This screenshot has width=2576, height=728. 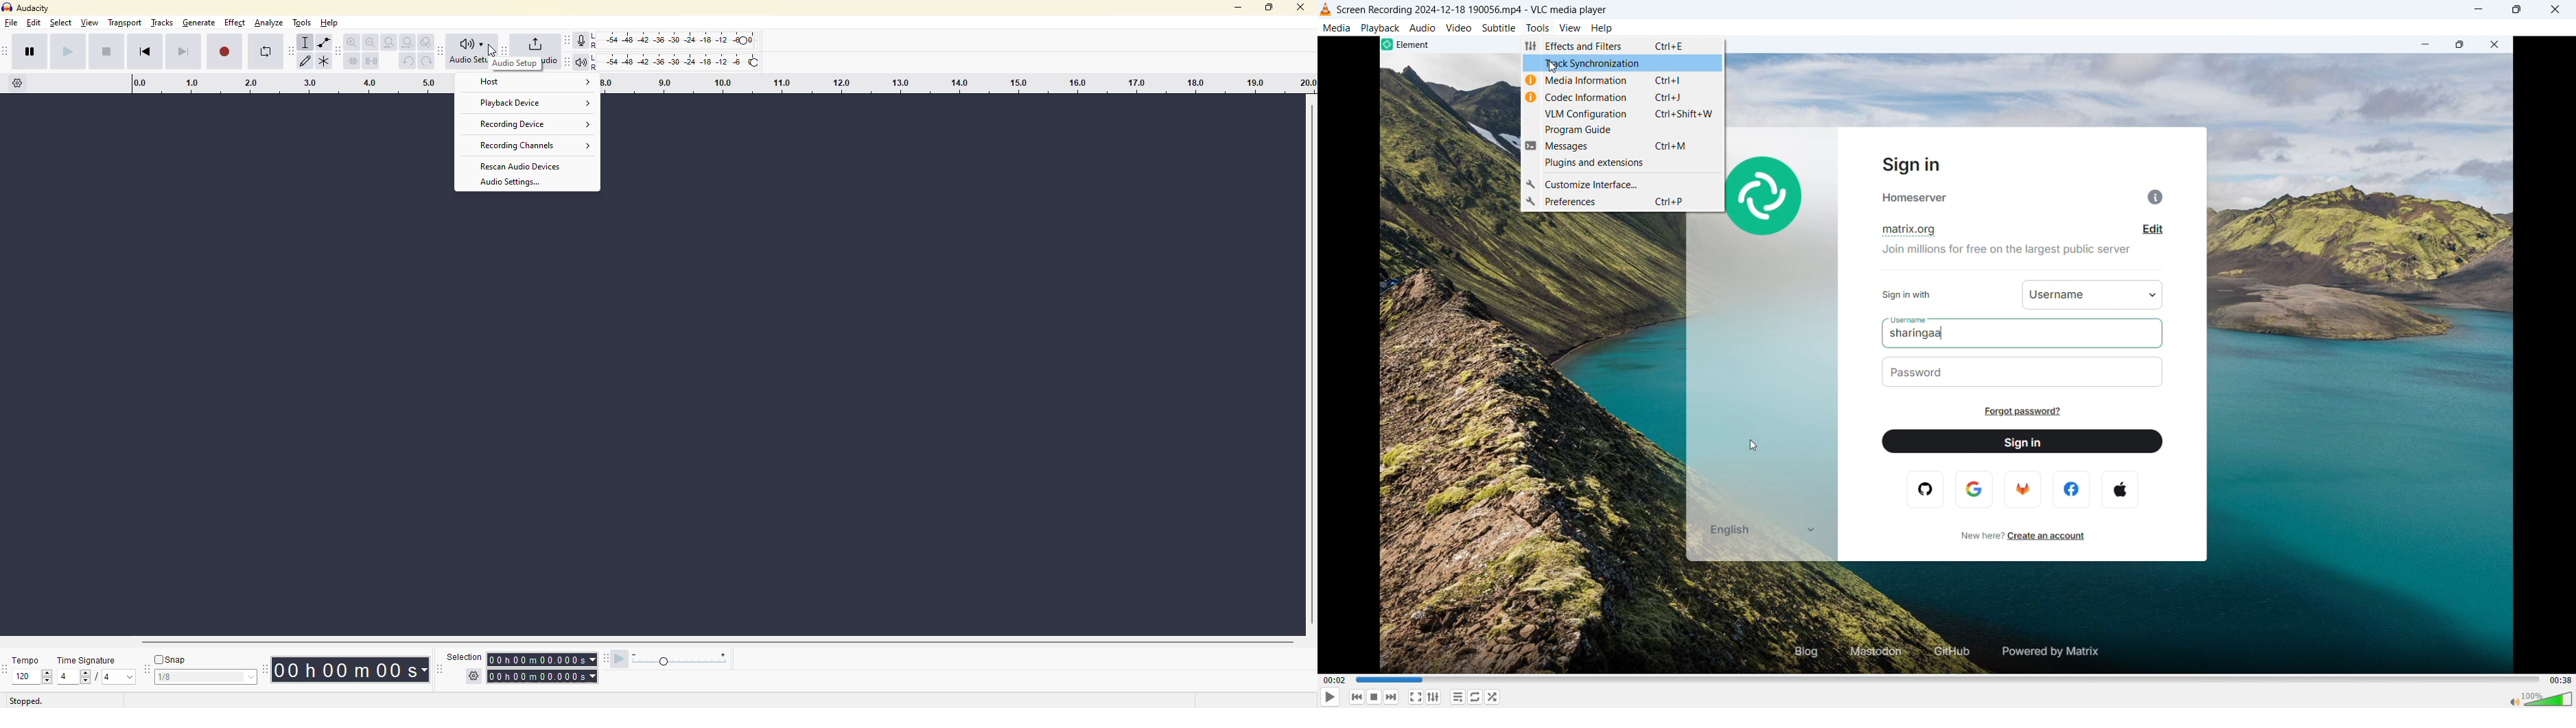 I want to click on help, so click(x=321, y=23).